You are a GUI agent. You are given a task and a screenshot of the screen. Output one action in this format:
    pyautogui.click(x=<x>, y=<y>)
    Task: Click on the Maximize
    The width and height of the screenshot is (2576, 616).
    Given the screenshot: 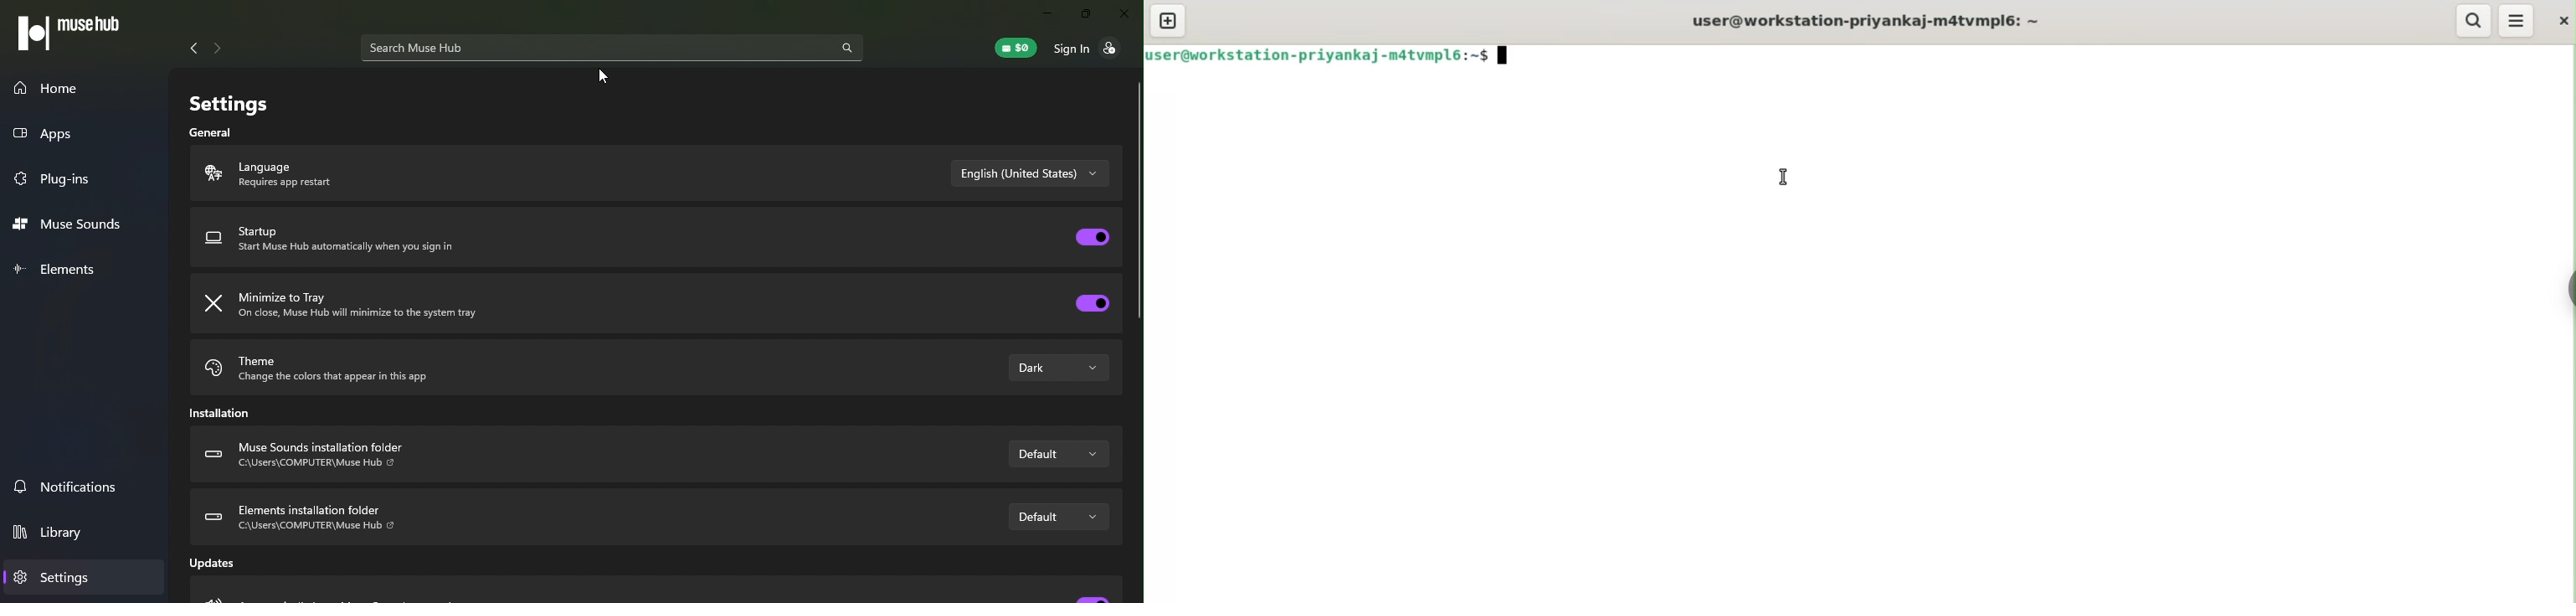 What is the action you would take?
    pyautogui.click(x=1086, y=16)
    